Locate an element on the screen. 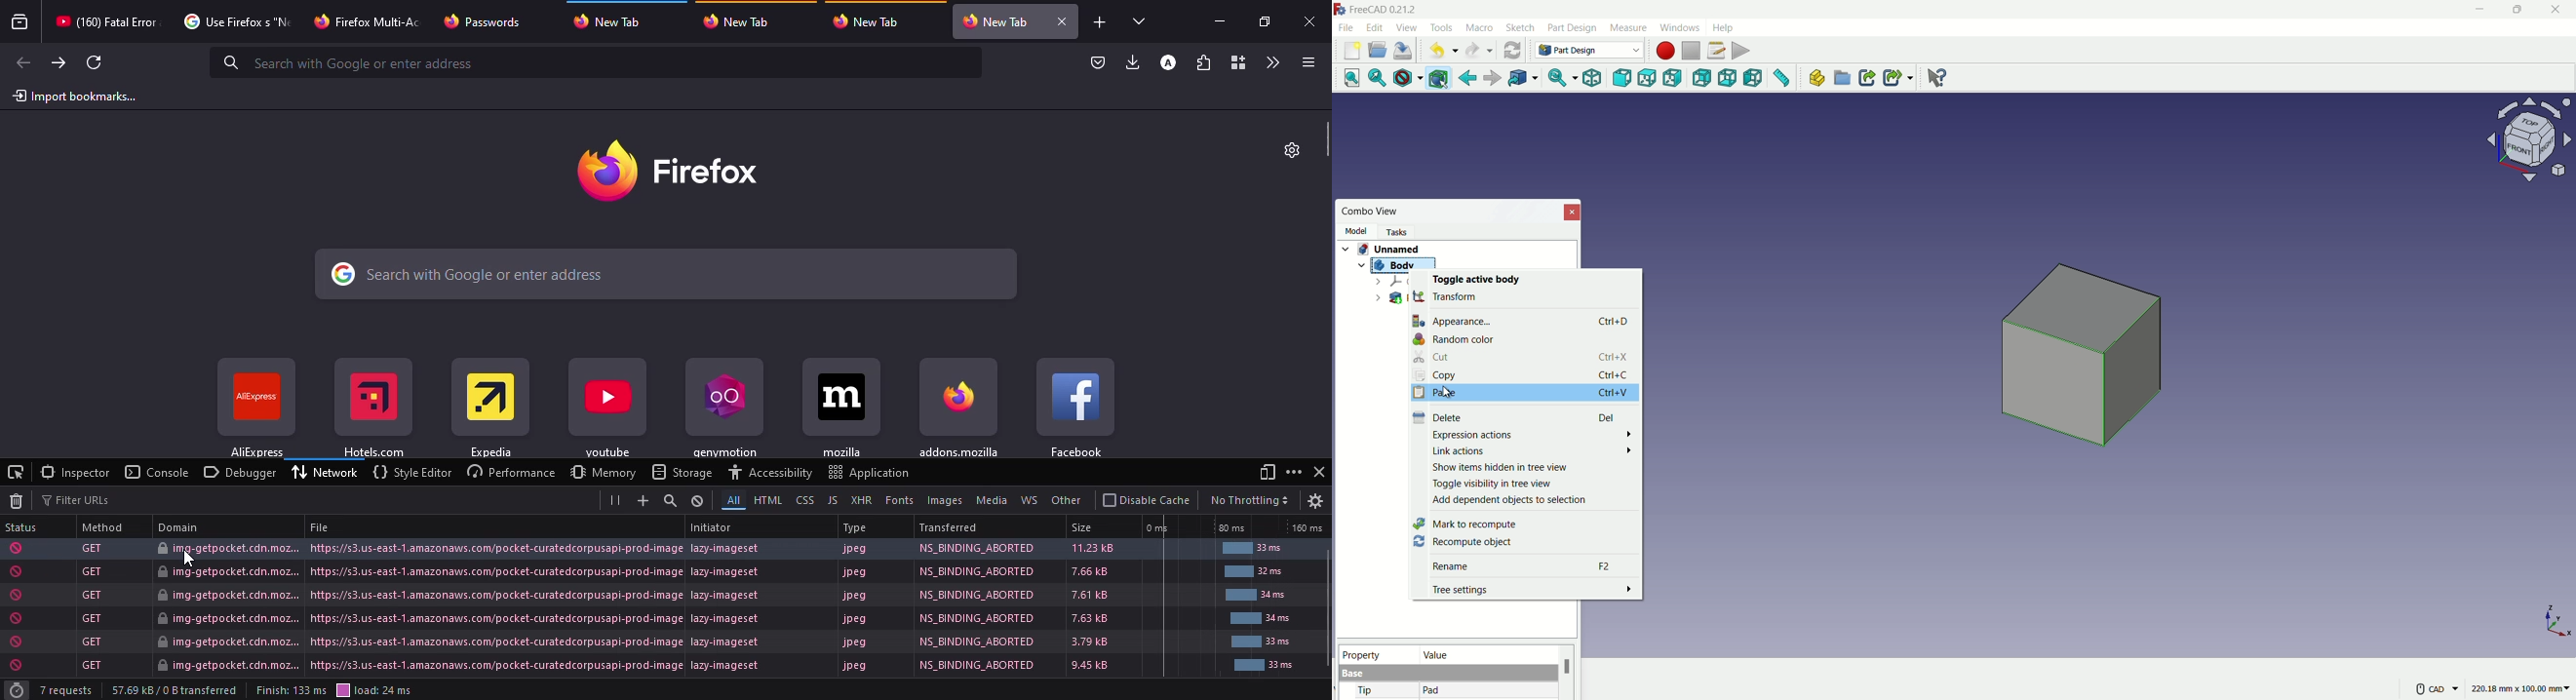 This screenshot has width=2576, height=700. 7 requests is located at coordinates (68, 690).